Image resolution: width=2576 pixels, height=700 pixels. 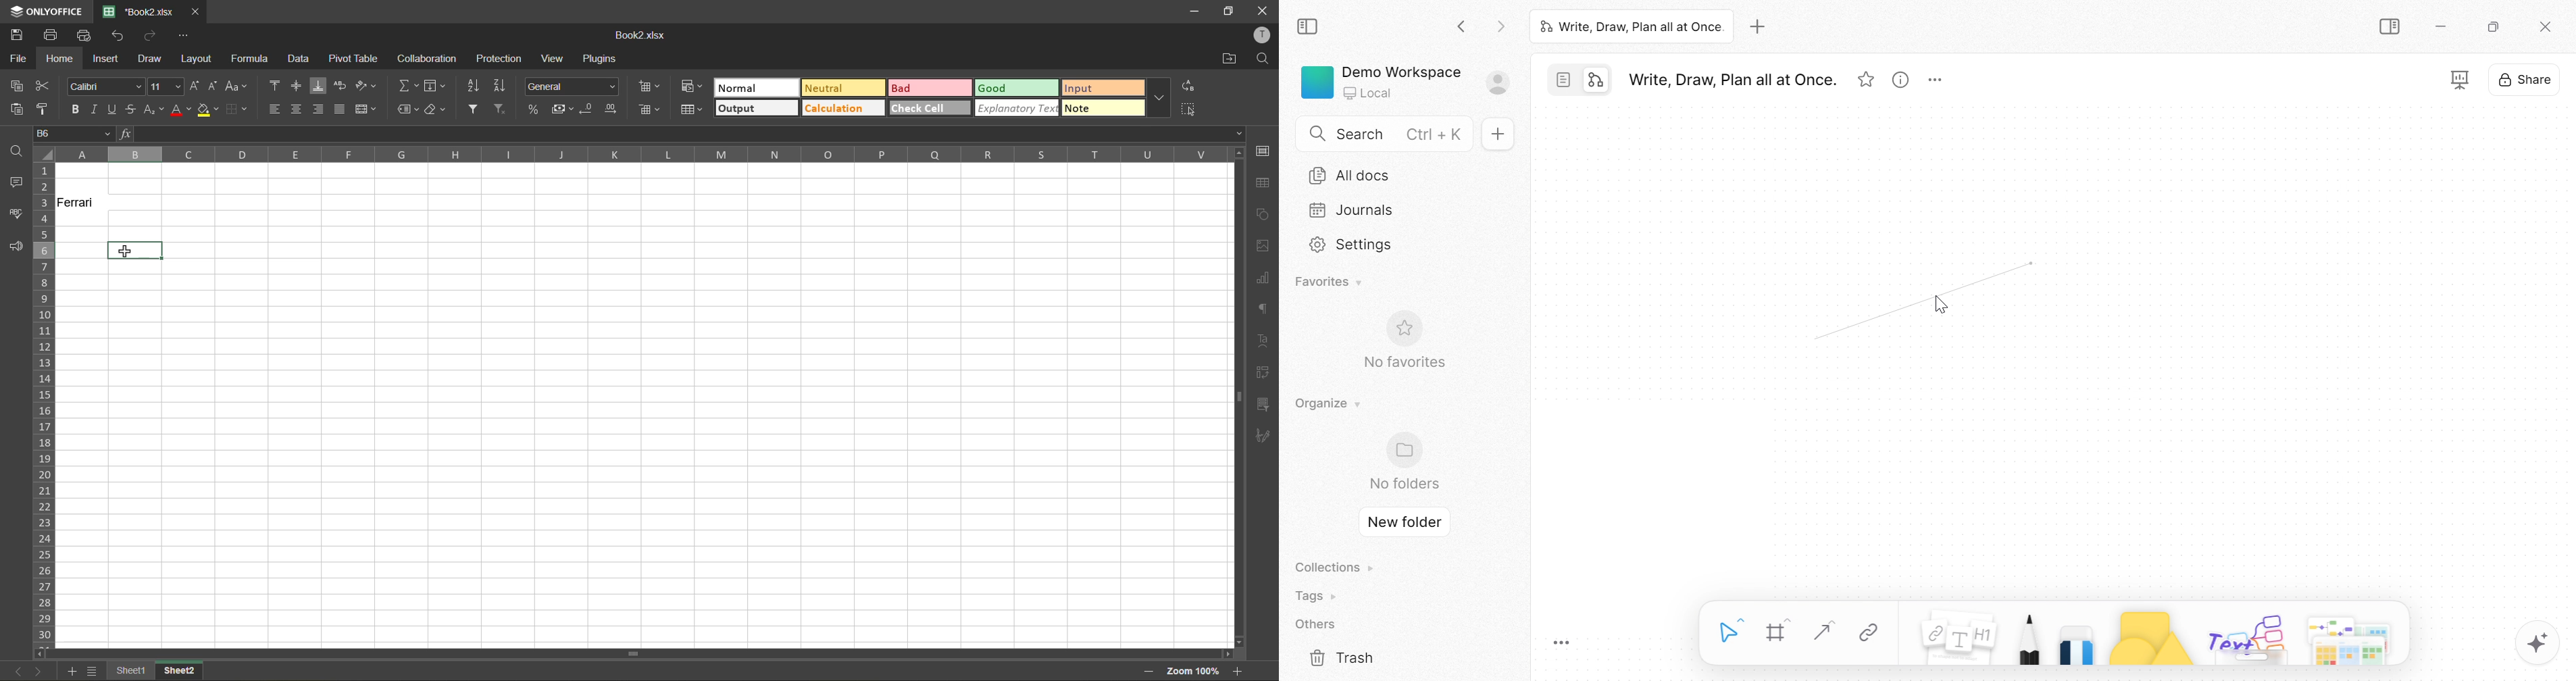 What do you see at coordinates (319, 86) in the screenshot?
I see `align bottom` at bounding box center [319, 86].